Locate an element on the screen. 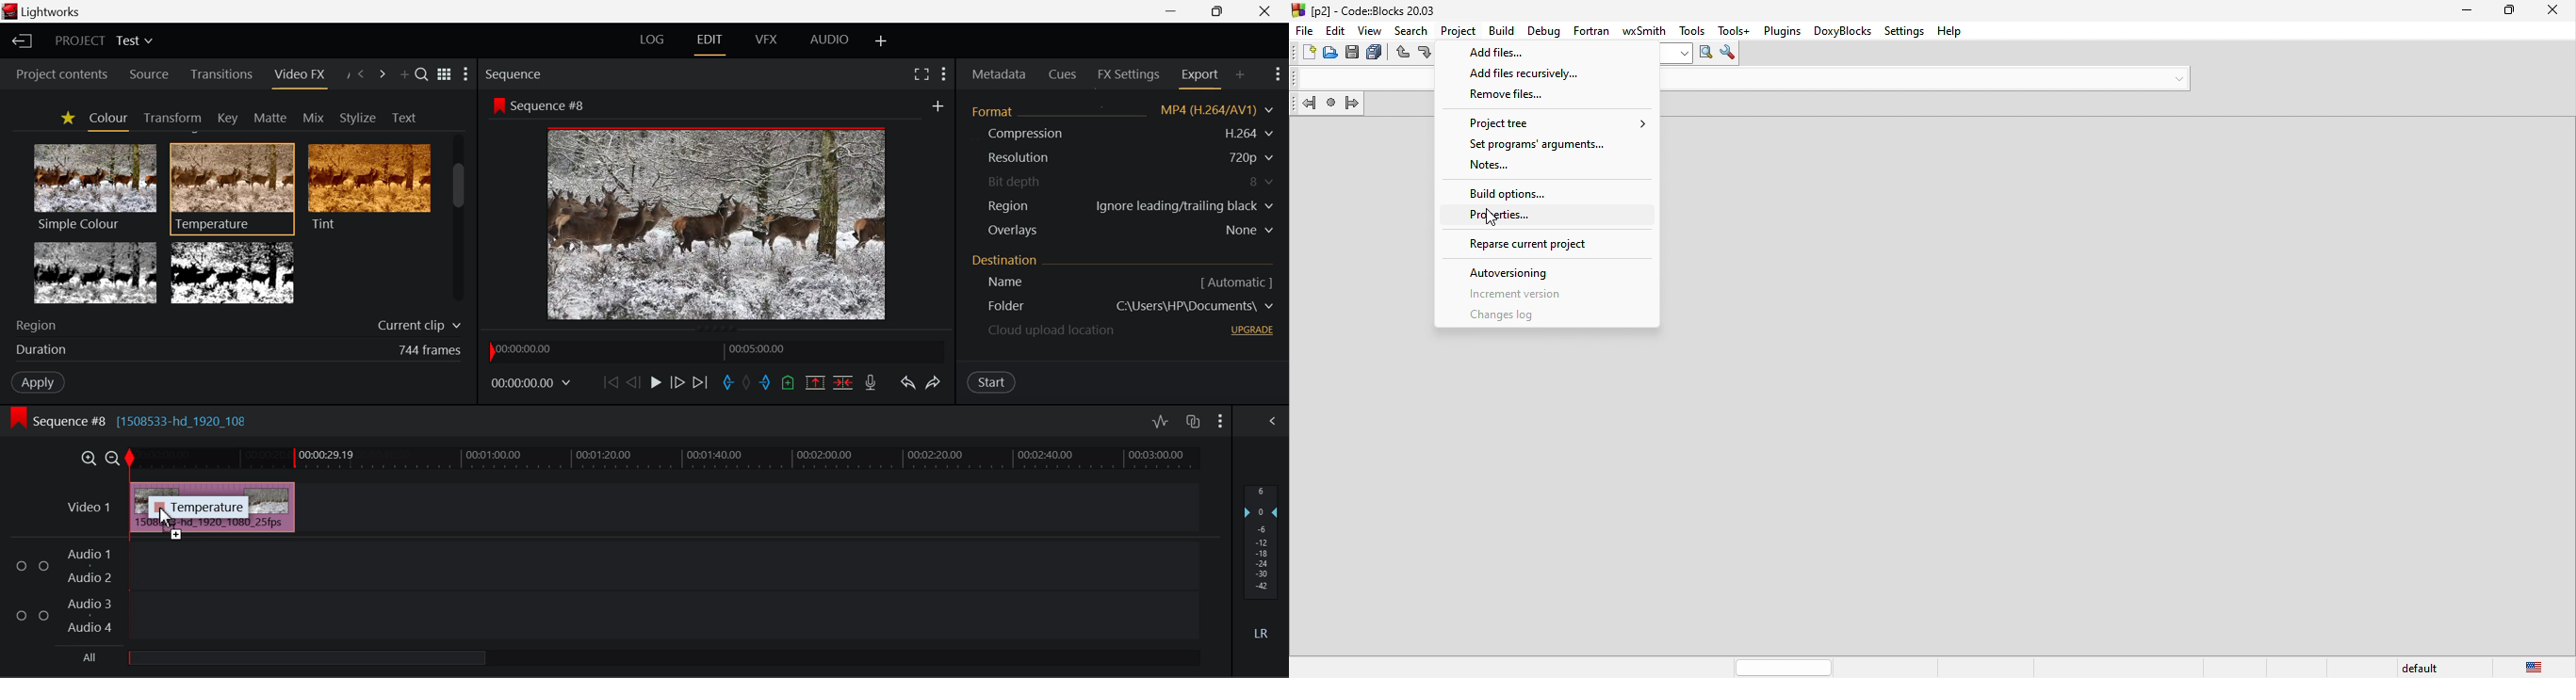 The image size is (2576, 700). new is located at coordinates (1303, 55).